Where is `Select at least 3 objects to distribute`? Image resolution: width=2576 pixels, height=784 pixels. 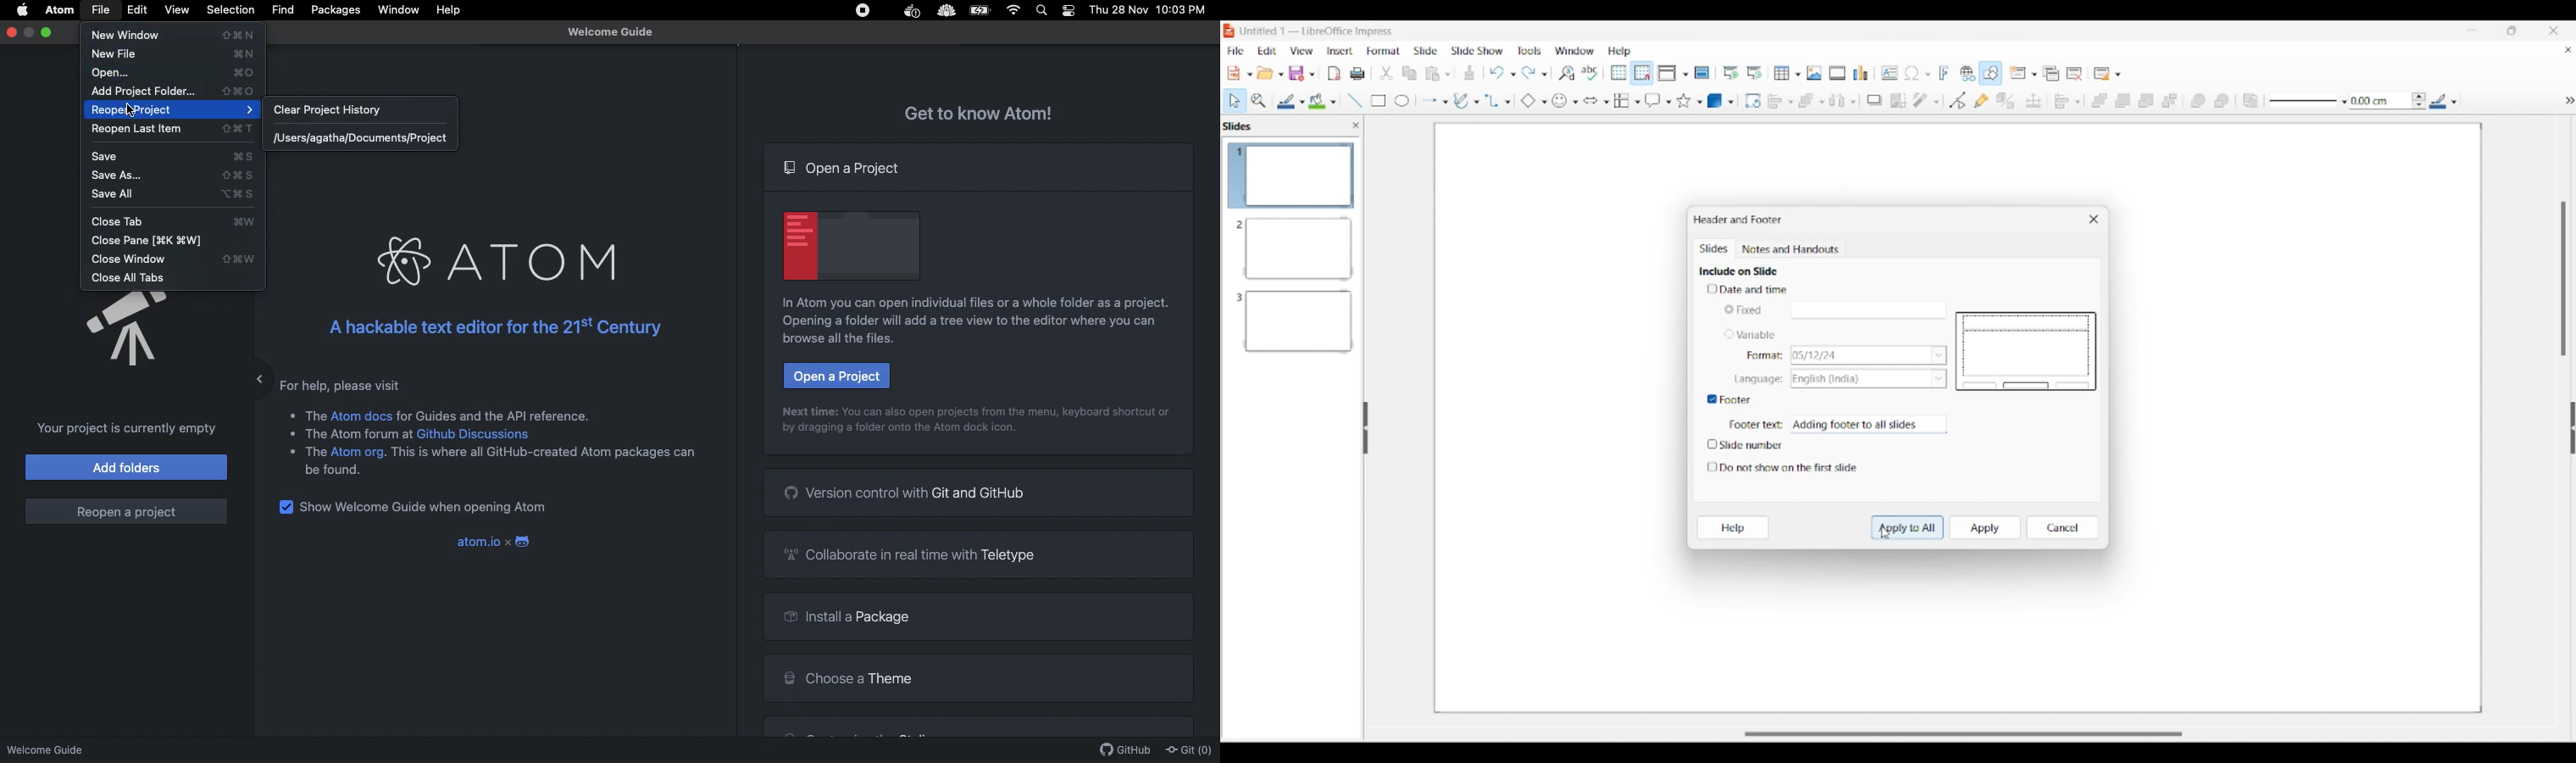
Select at least 3 objects to distribute is located at coordinates (1842, 100).